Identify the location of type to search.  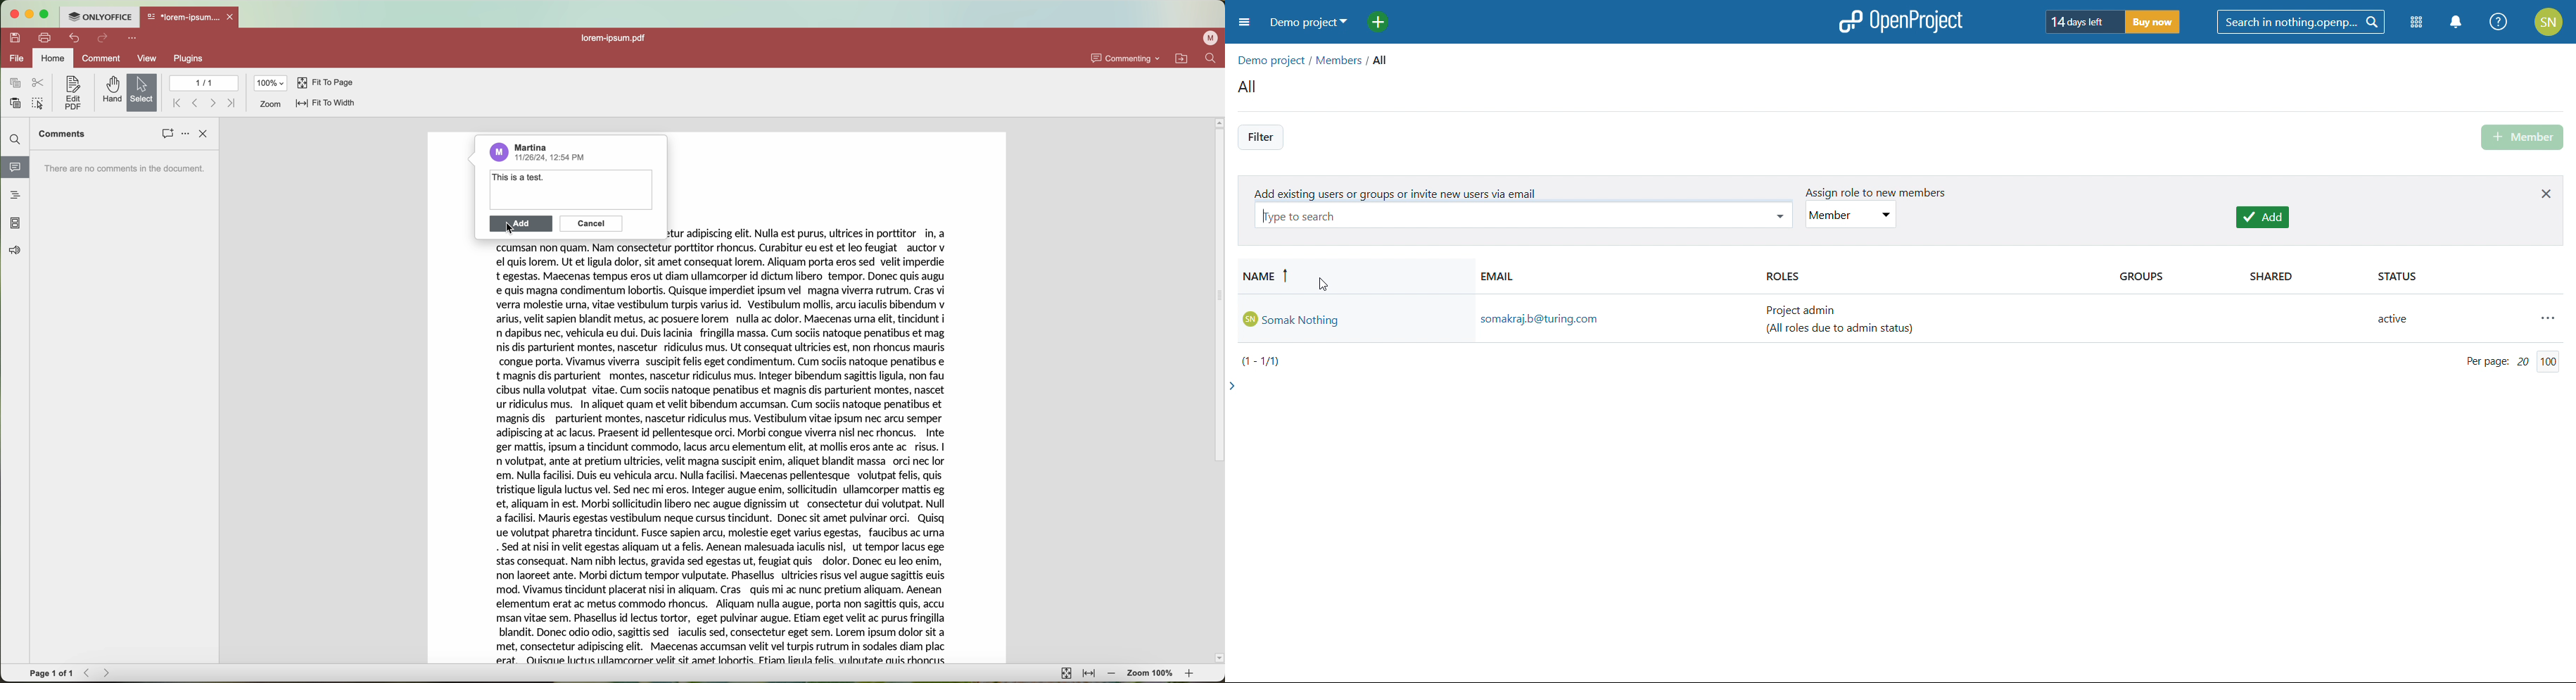
(1523, 215).